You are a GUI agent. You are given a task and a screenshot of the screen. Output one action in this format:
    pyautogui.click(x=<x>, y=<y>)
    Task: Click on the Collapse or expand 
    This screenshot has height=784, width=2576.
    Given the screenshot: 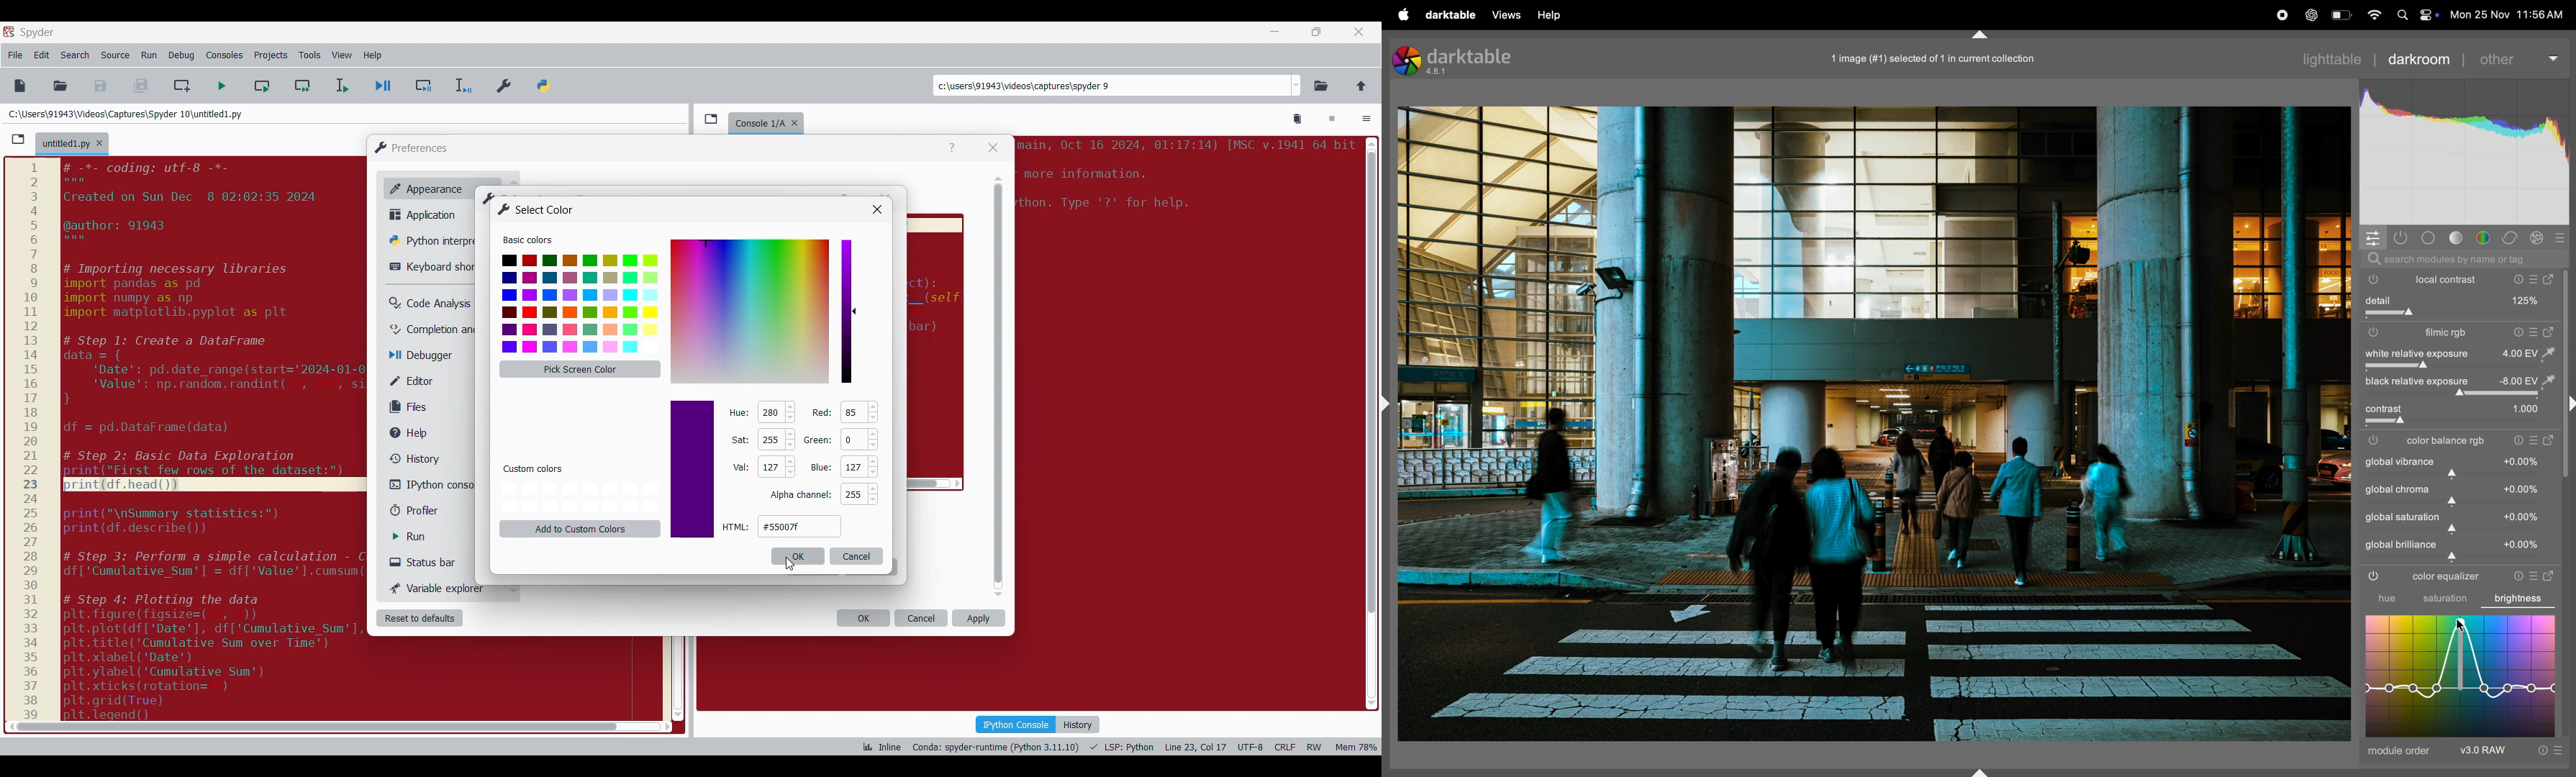 What is the action you would take?
    pyautogui.click(x=1982, y=32)
    